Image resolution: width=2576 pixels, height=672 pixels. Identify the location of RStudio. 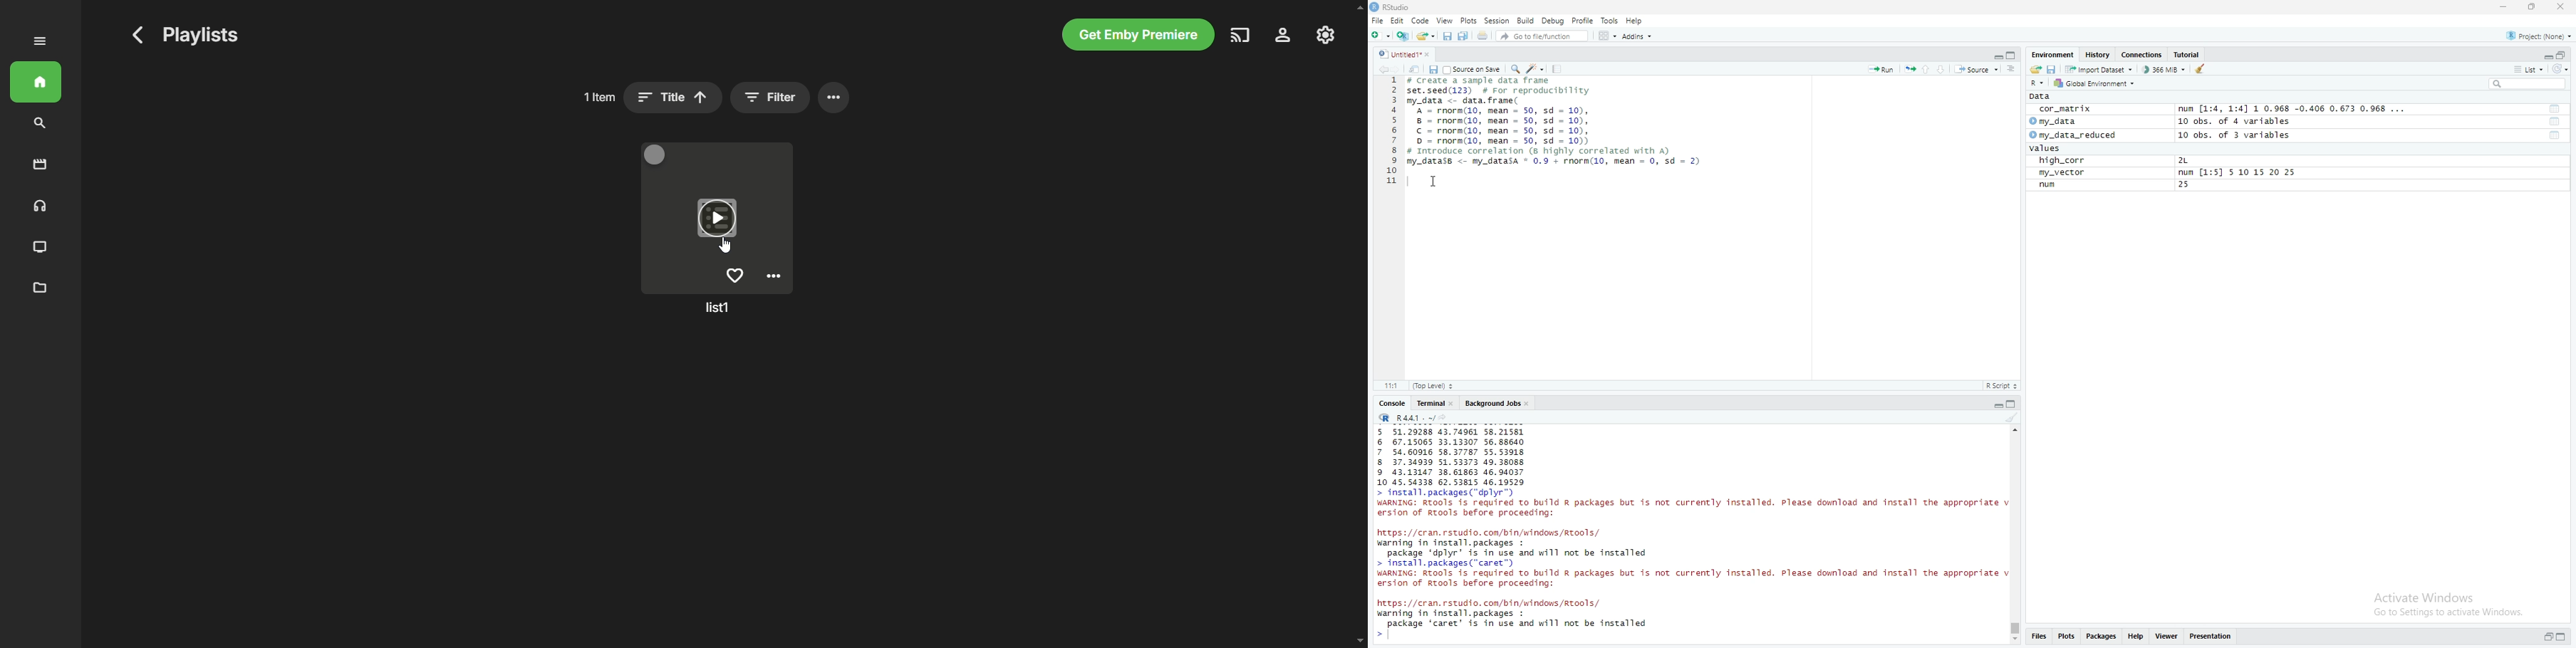
(1398, 8).